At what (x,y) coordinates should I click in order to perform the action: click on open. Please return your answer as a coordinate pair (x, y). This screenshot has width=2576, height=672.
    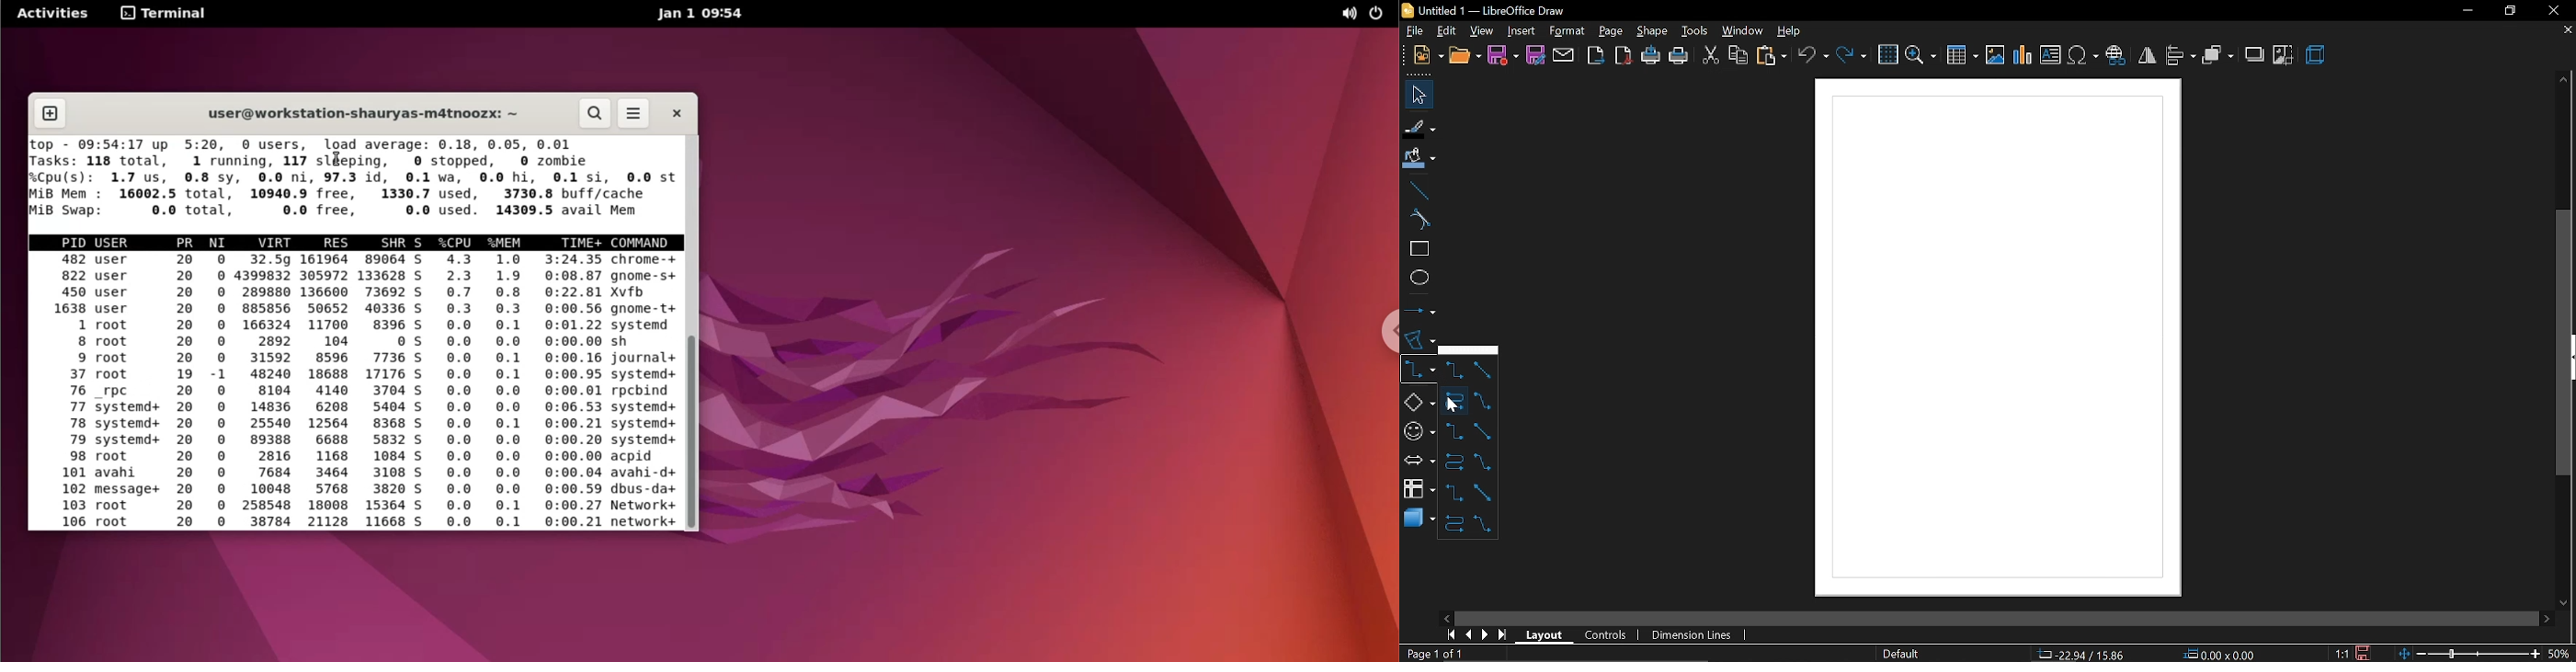
    Looking at the image, I should click on (1463, 57).